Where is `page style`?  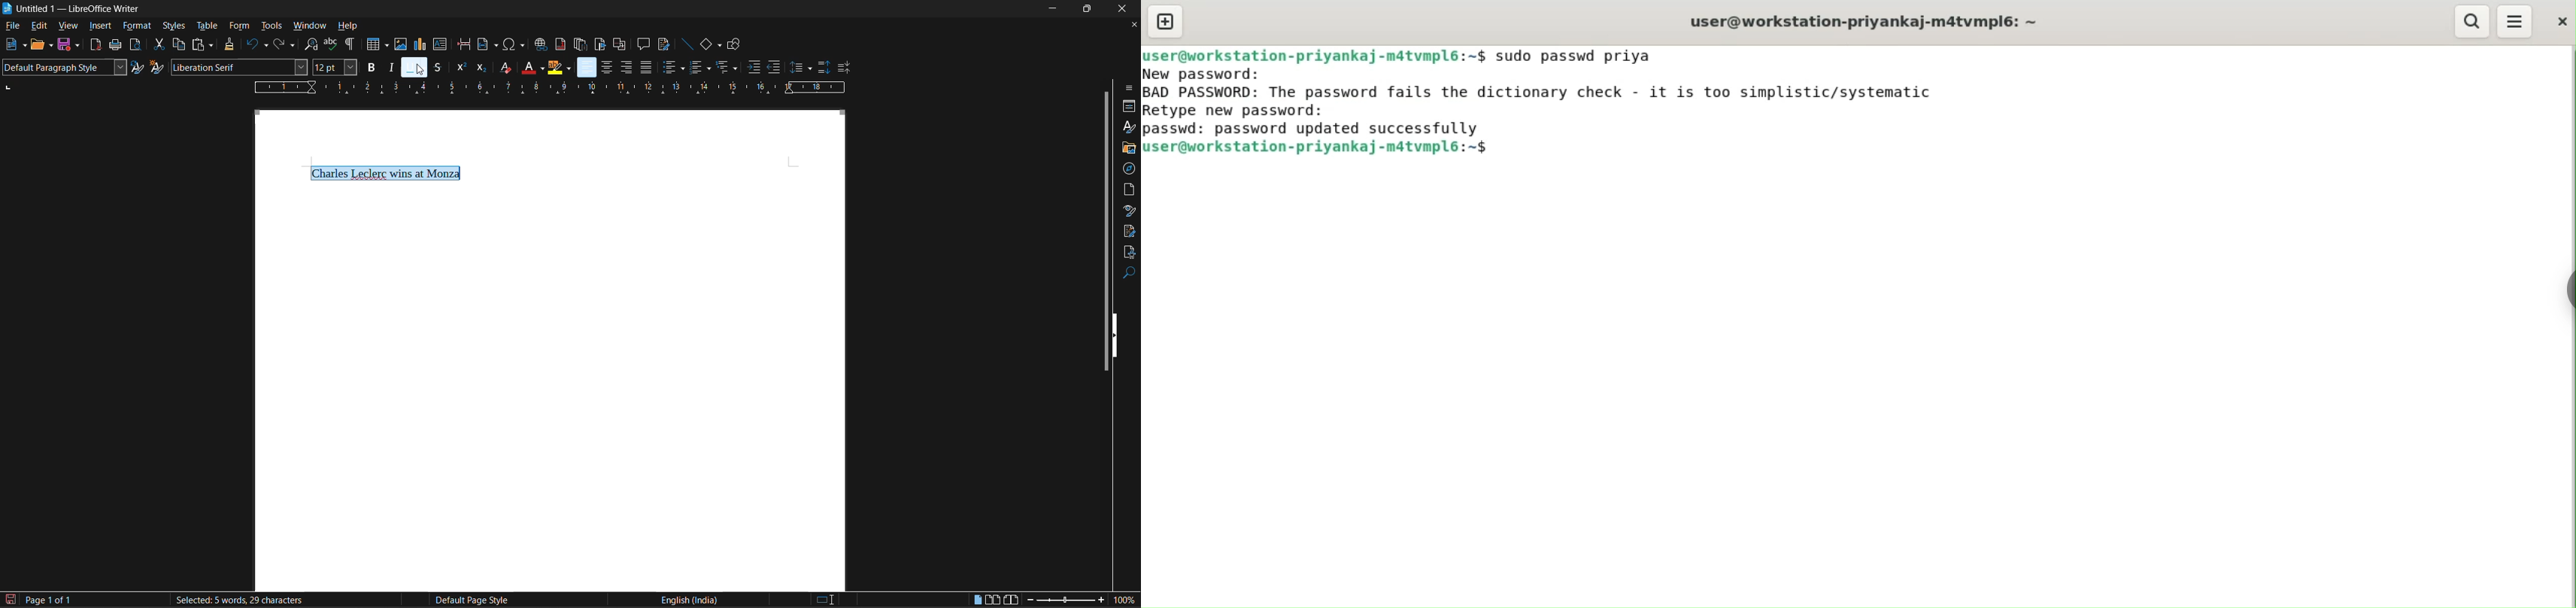 page style is located at coordinates (469, 600).